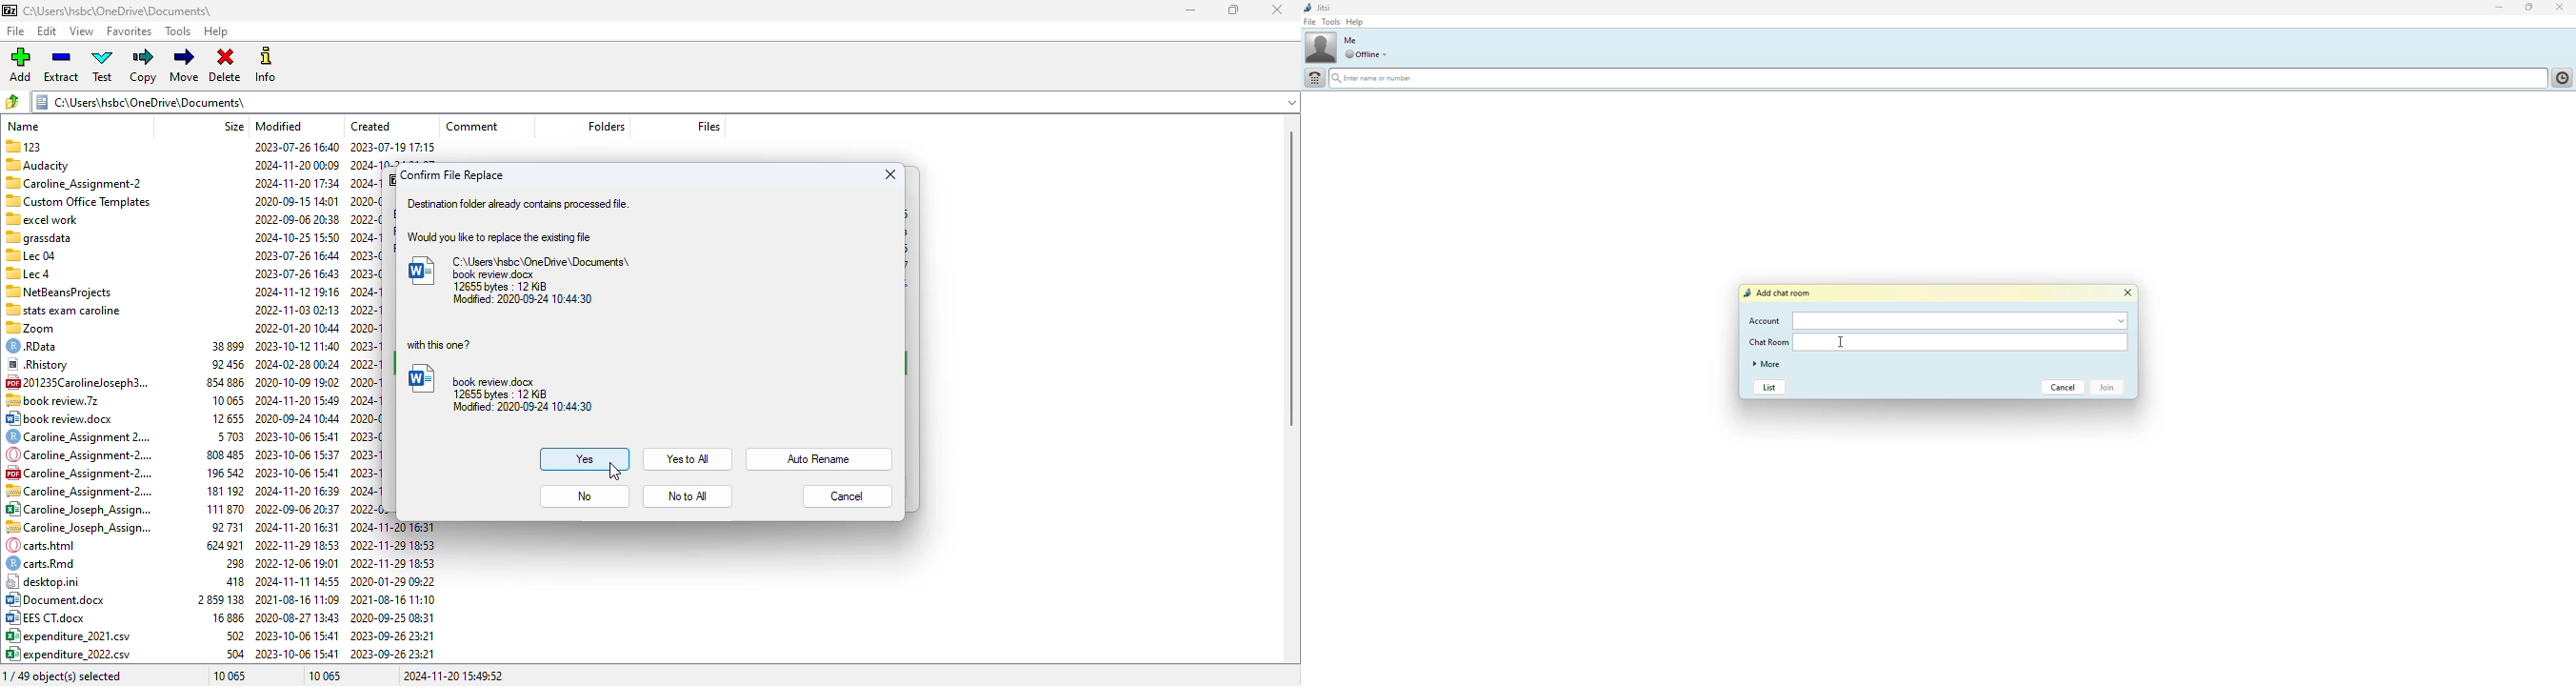 This screenshot has width=2576, height=700. I want to click on name, so click(25, 123).